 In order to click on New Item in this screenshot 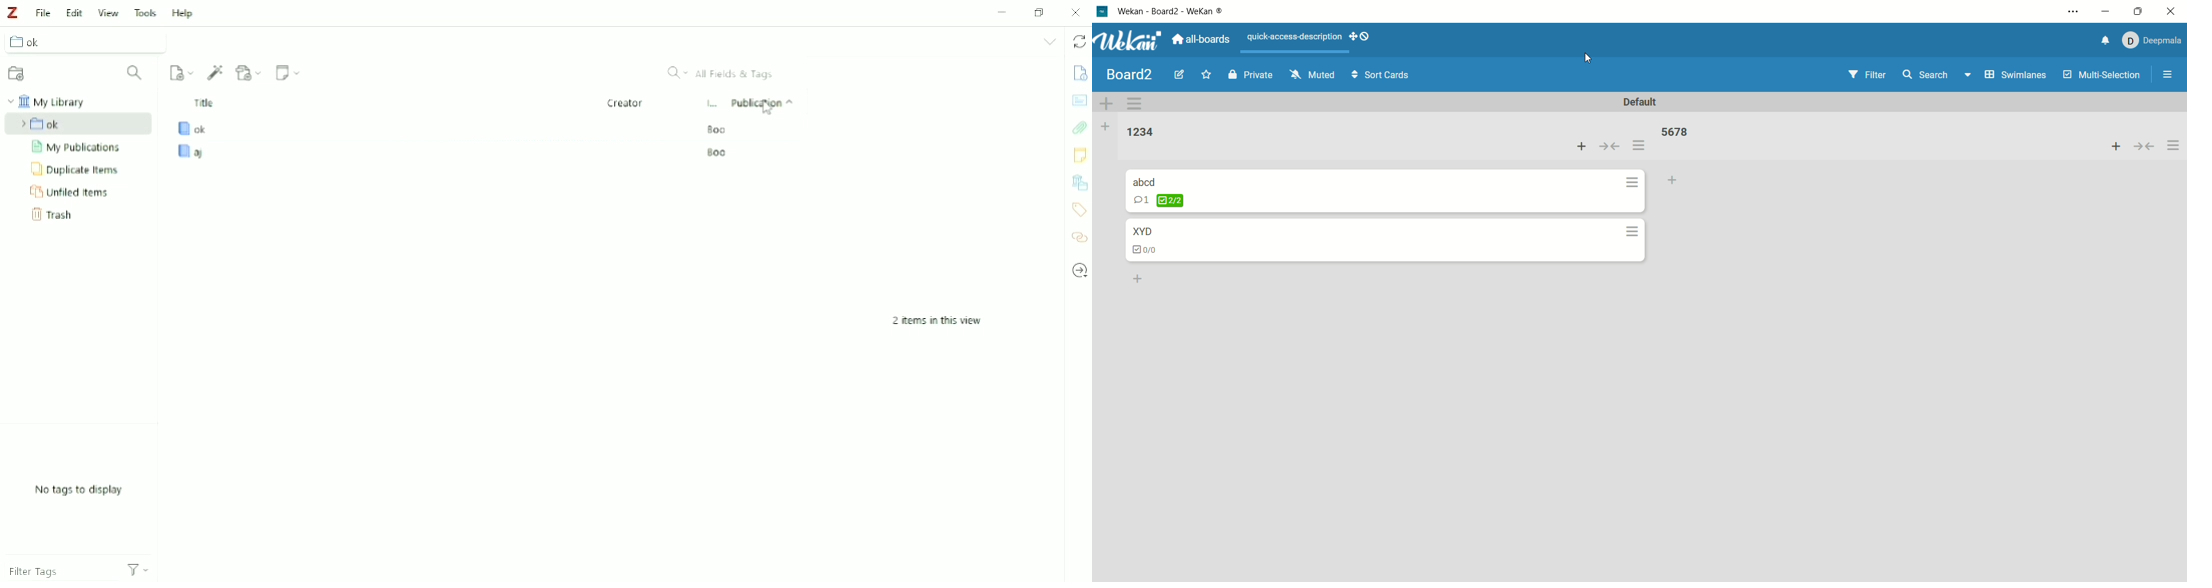, I will do `click(181, 73)`.